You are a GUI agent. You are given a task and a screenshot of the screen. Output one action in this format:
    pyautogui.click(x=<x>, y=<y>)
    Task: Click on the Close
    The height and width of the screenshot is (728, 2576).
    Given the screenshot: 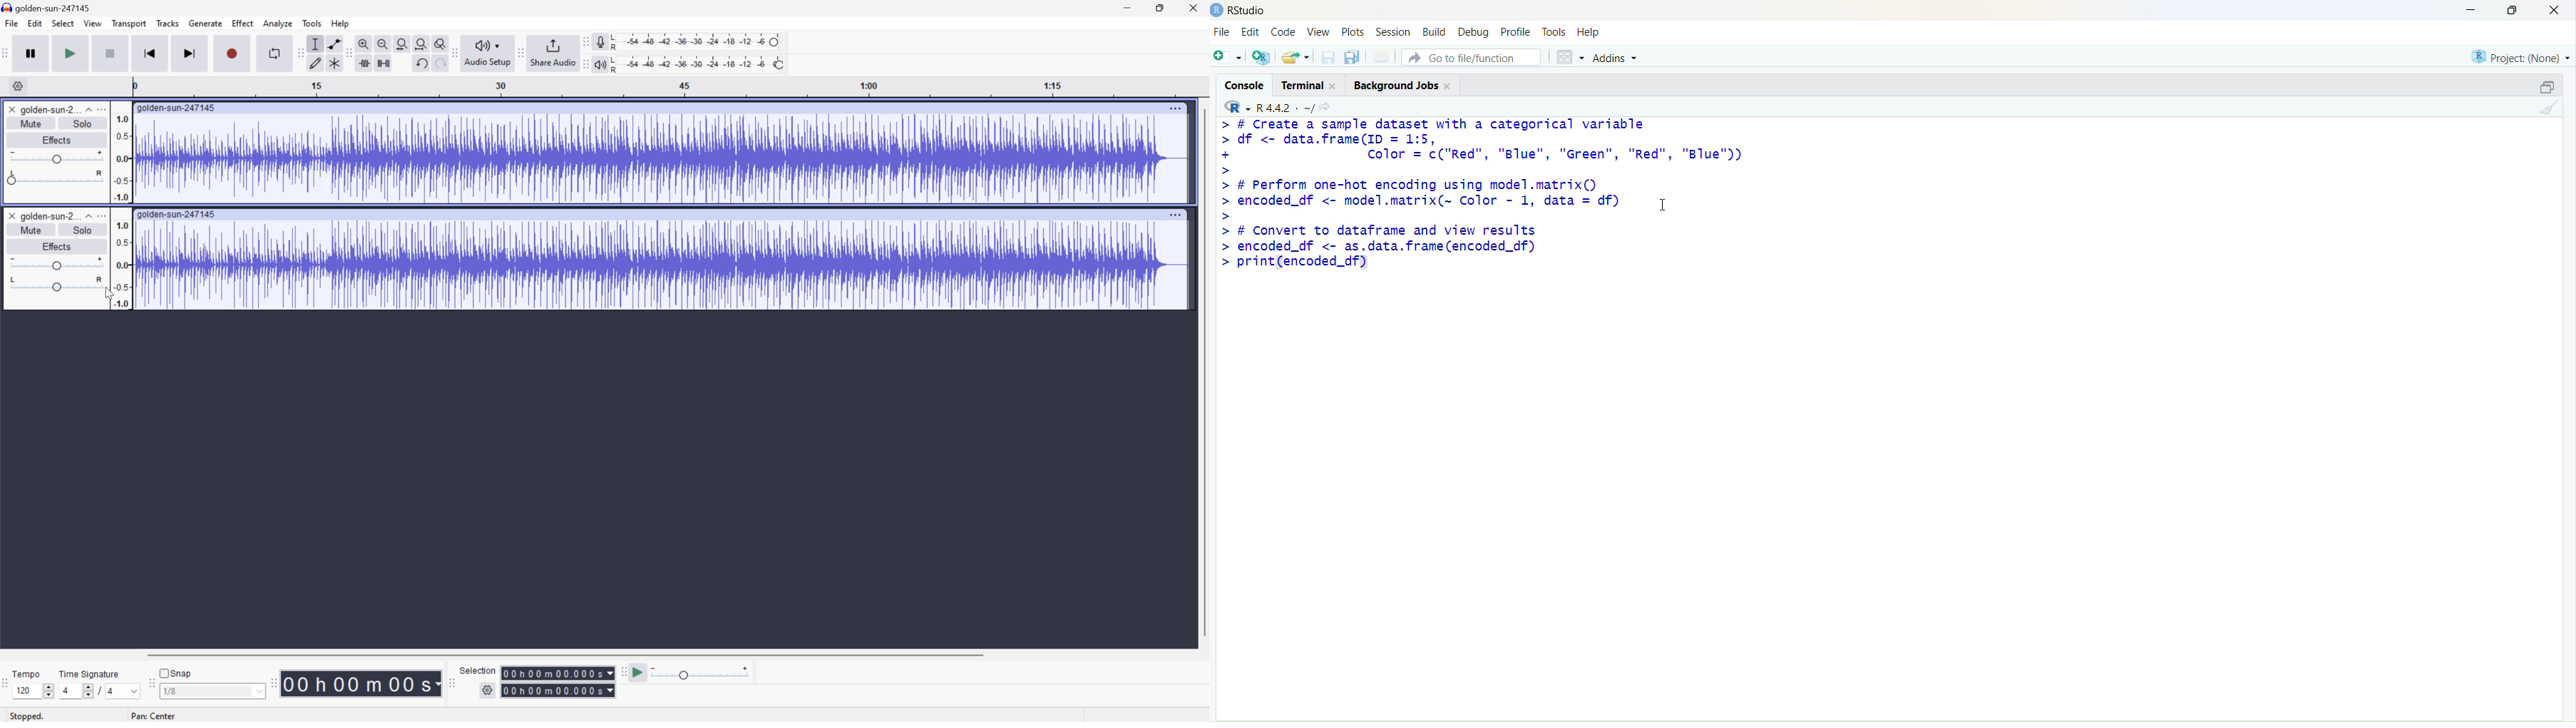 What is the action you would take?
    pyautogui.click(x=1198, y=7)
    